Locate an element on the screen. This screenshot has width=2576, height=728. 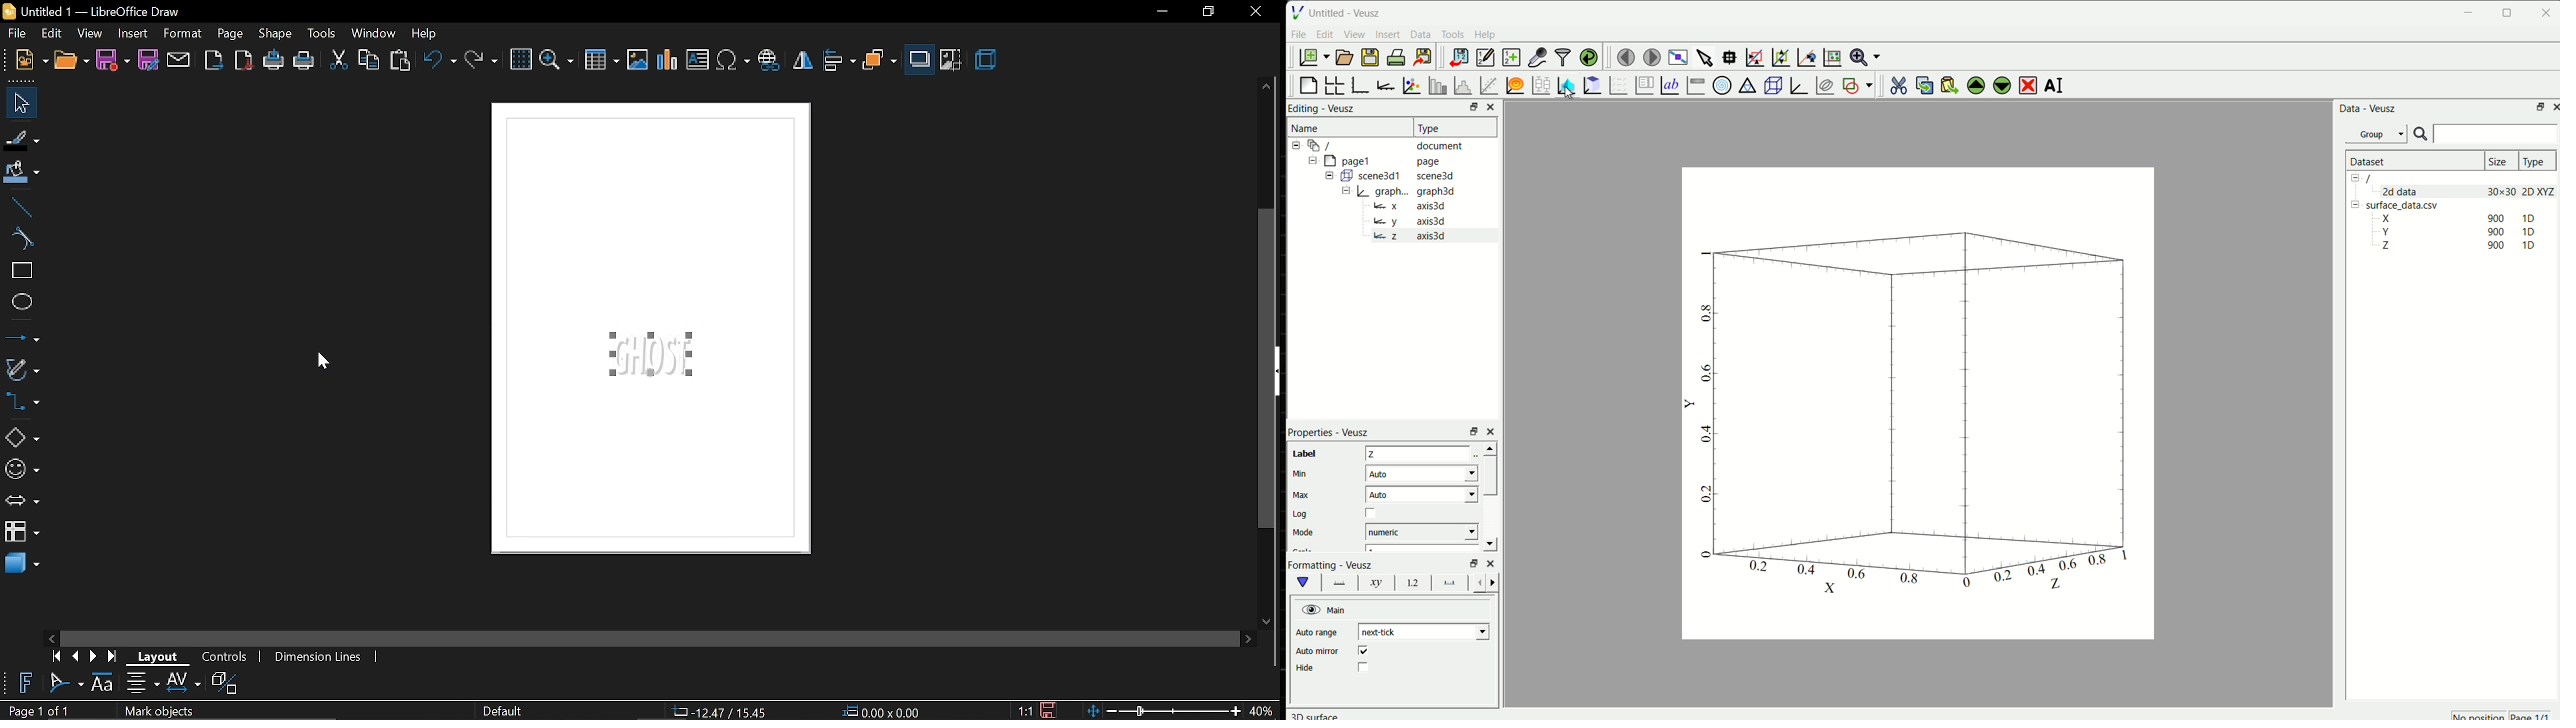
Properties - Veusz is located at coordinates (1330, 433).